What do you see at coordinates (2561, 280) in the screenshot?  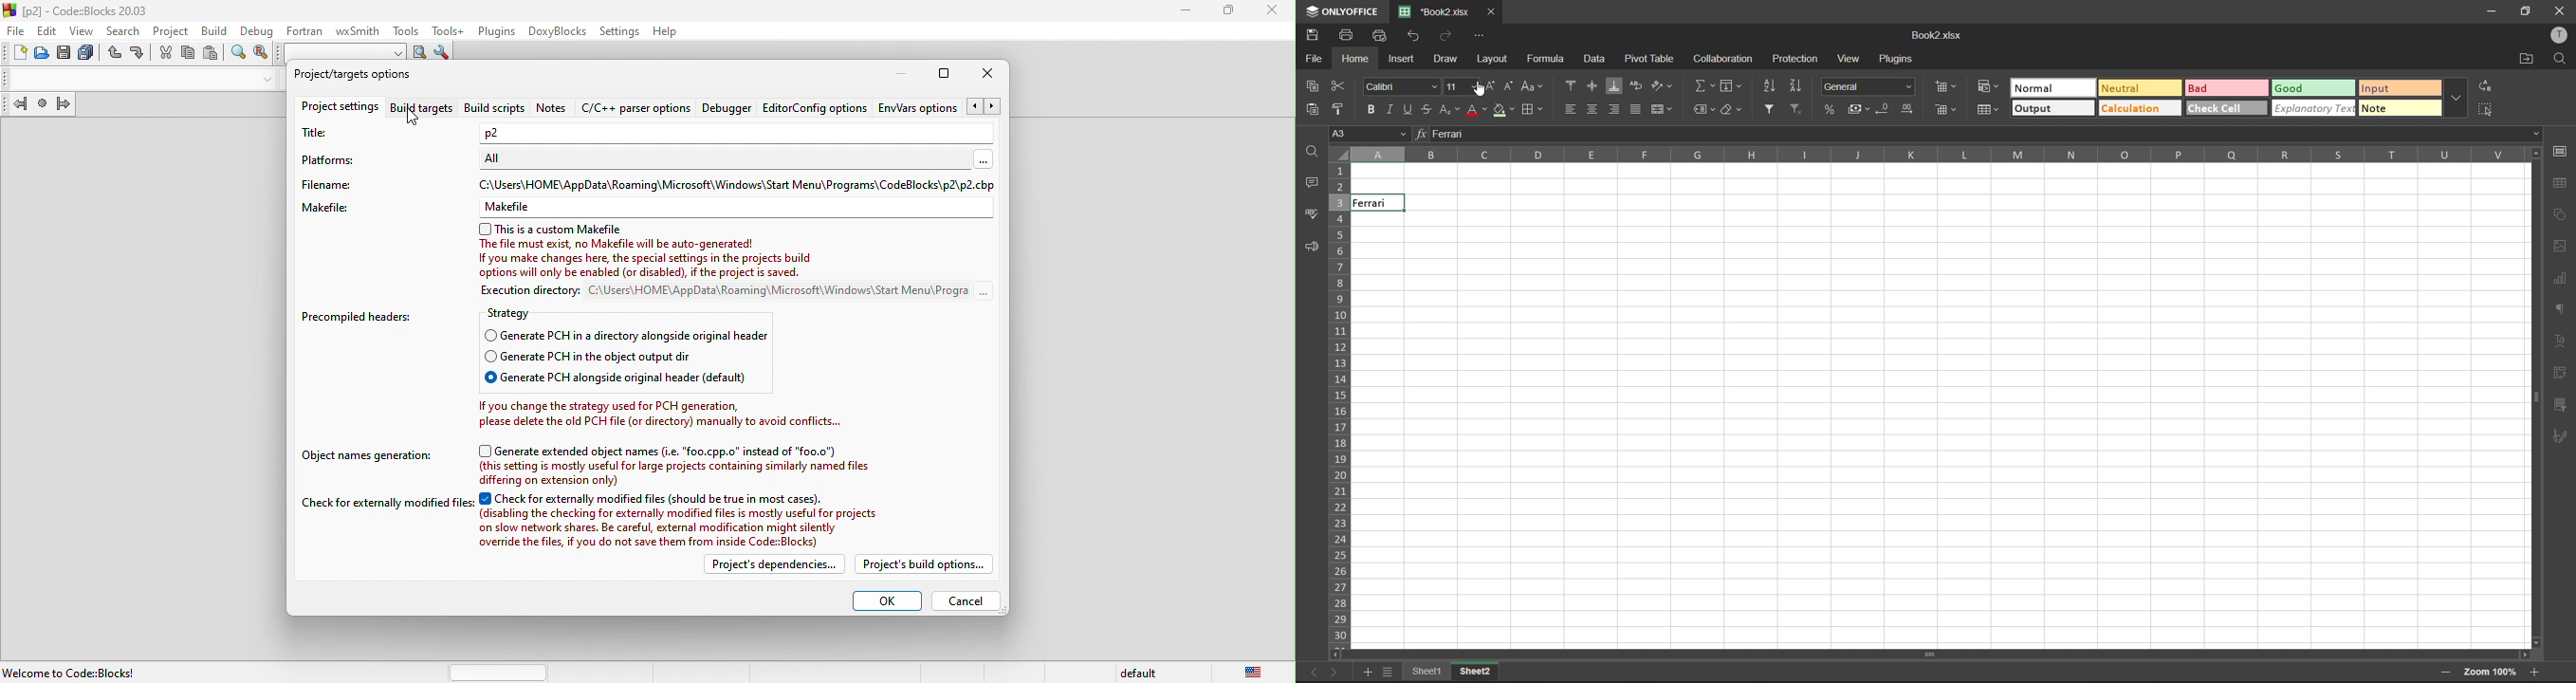 I see `charts` at bounding box center [2561, 280].